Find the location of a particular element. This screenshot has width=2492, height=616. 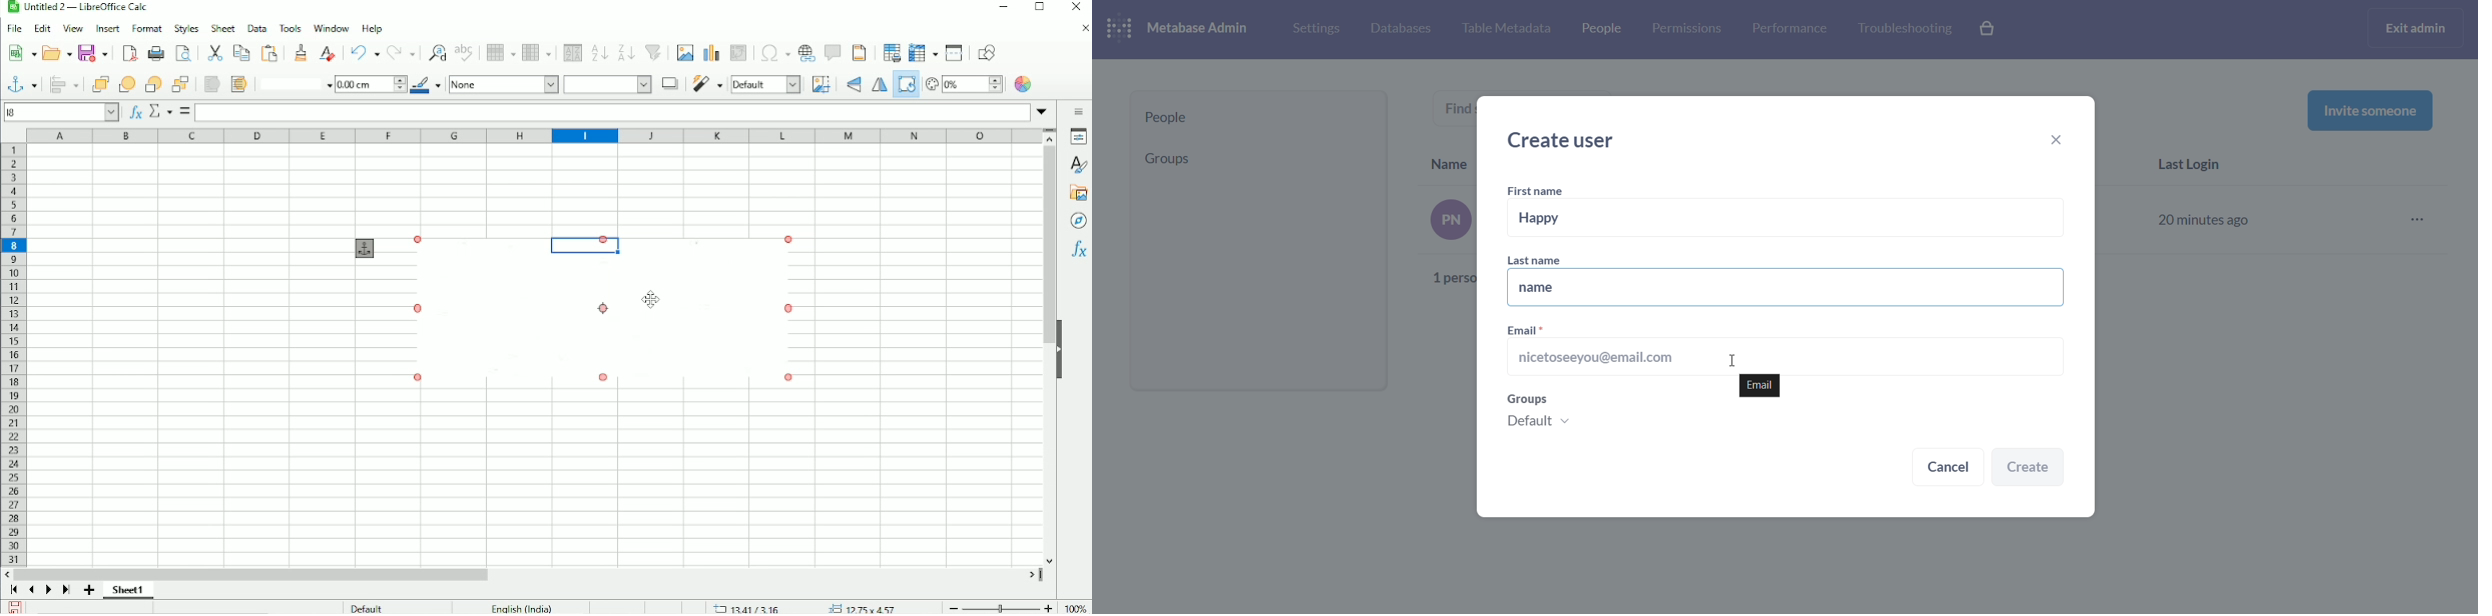

Anchor is located at coordinates (365, 248).